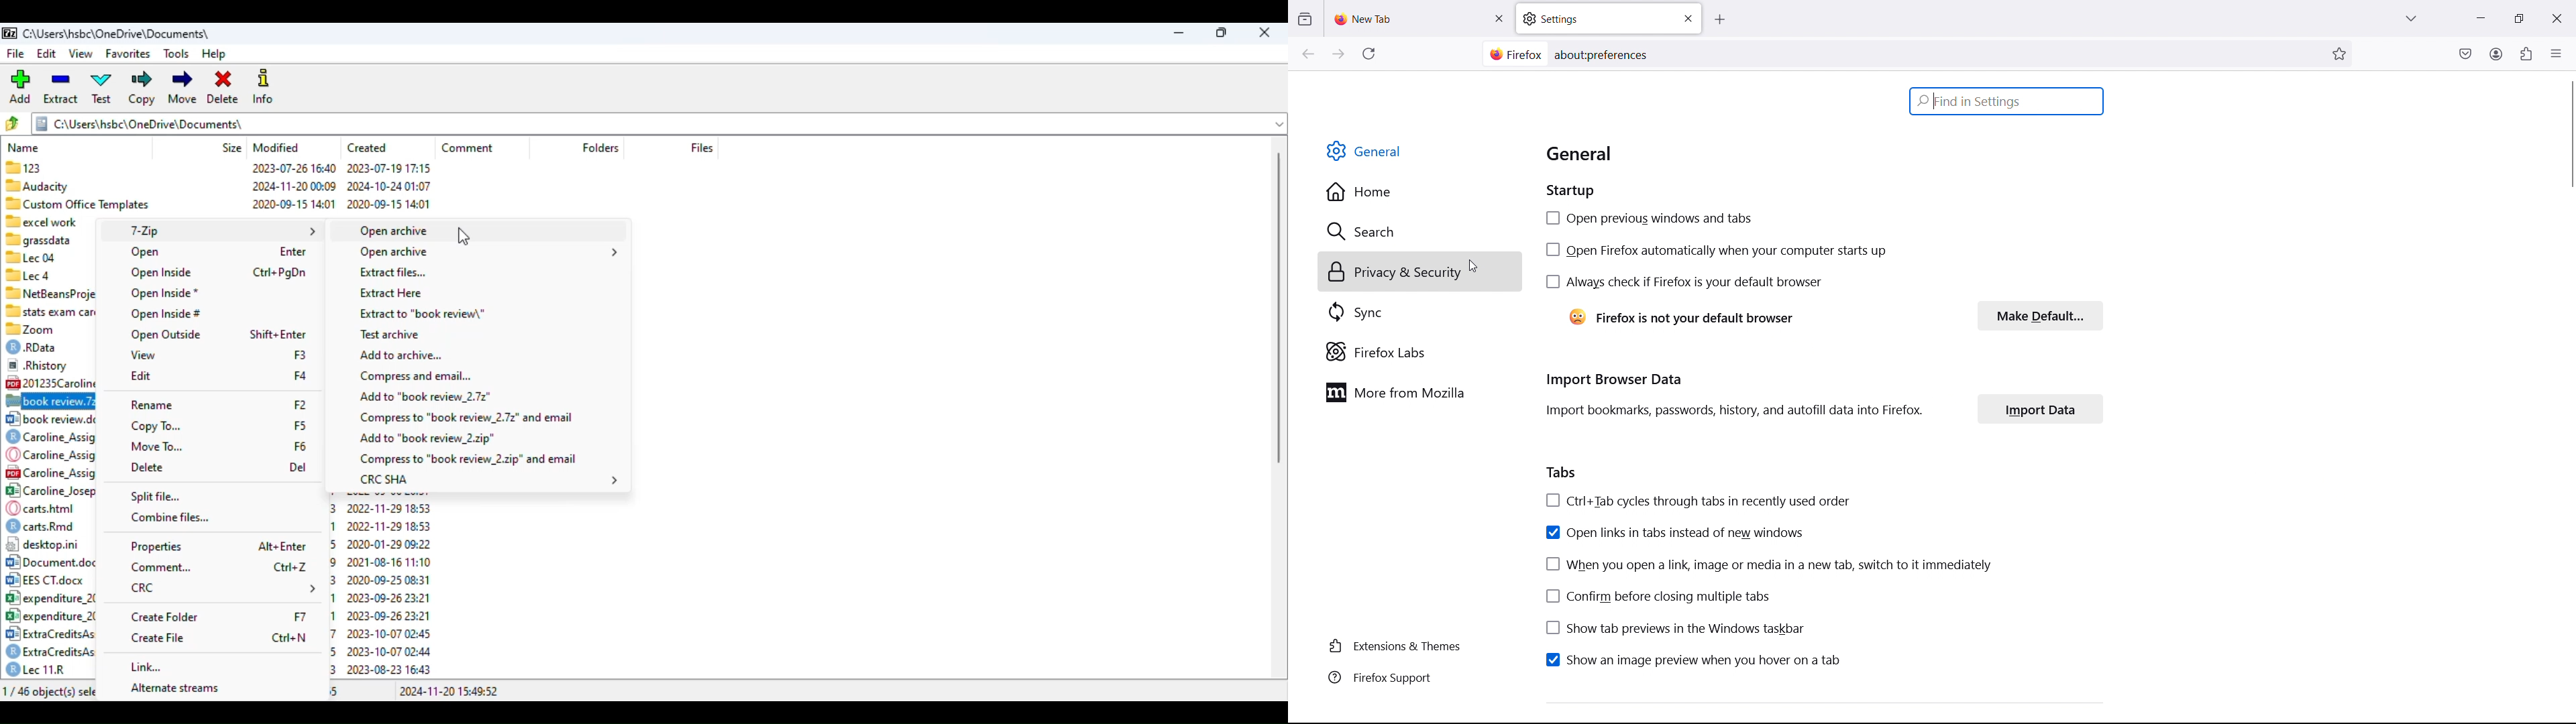  Describe the element at coordinates (2556, 52) in the screenshot. I see `open application menu` at that location.